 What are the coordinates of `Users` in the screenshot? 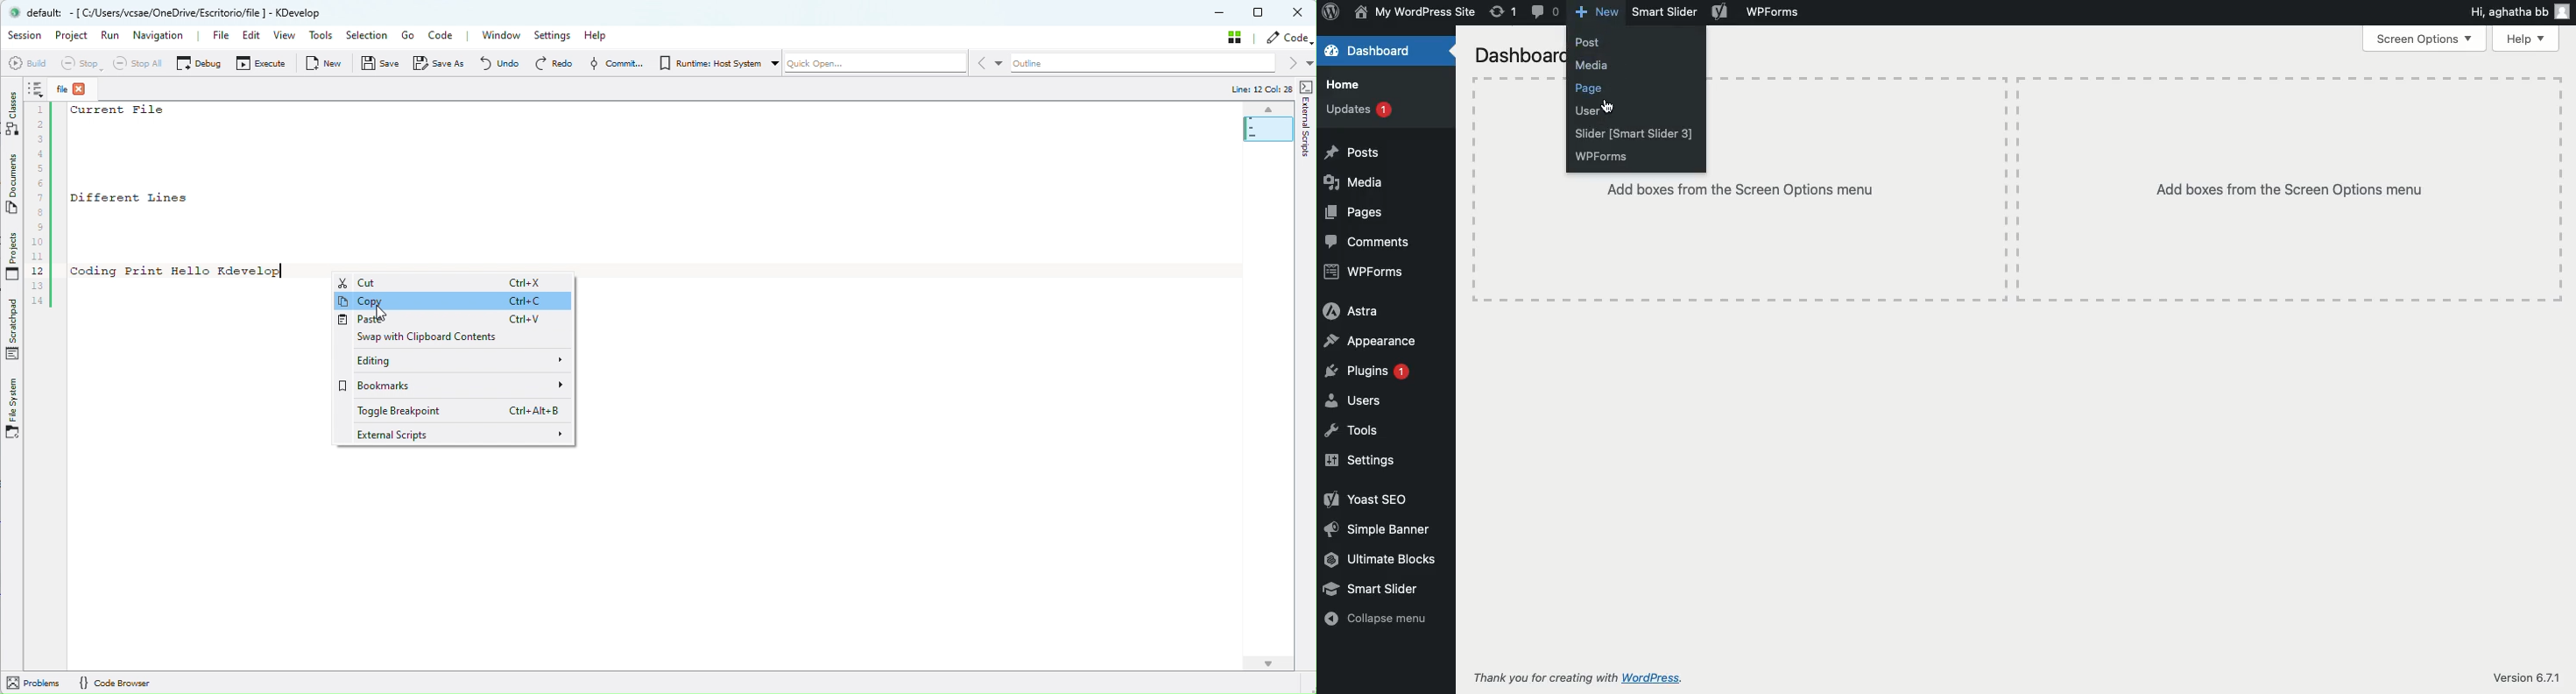 It's located at (1353, 400).